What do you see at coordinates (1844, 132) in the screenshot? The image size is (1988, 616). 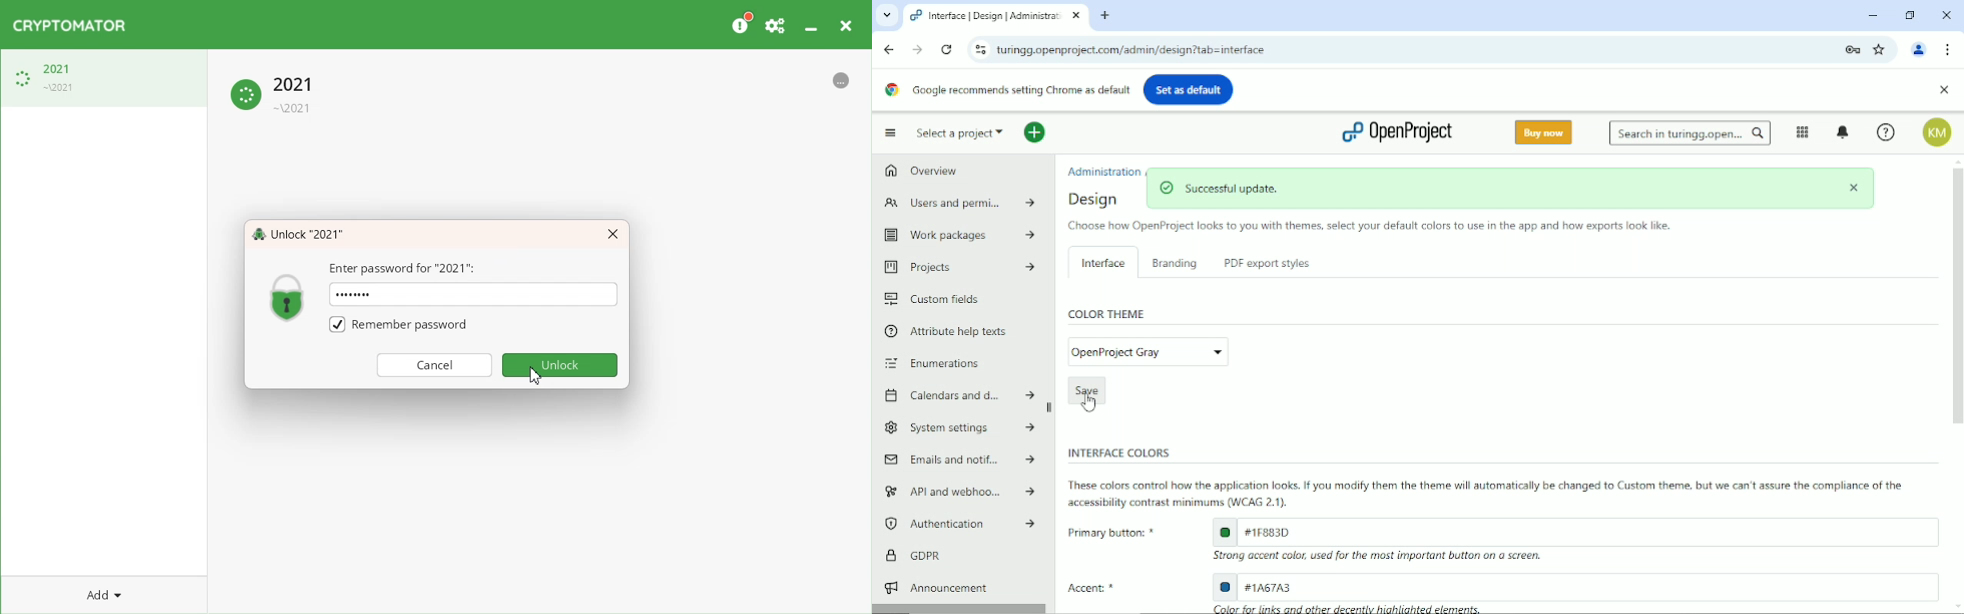 I see `To notification center` at bounding box center [1844, 132].